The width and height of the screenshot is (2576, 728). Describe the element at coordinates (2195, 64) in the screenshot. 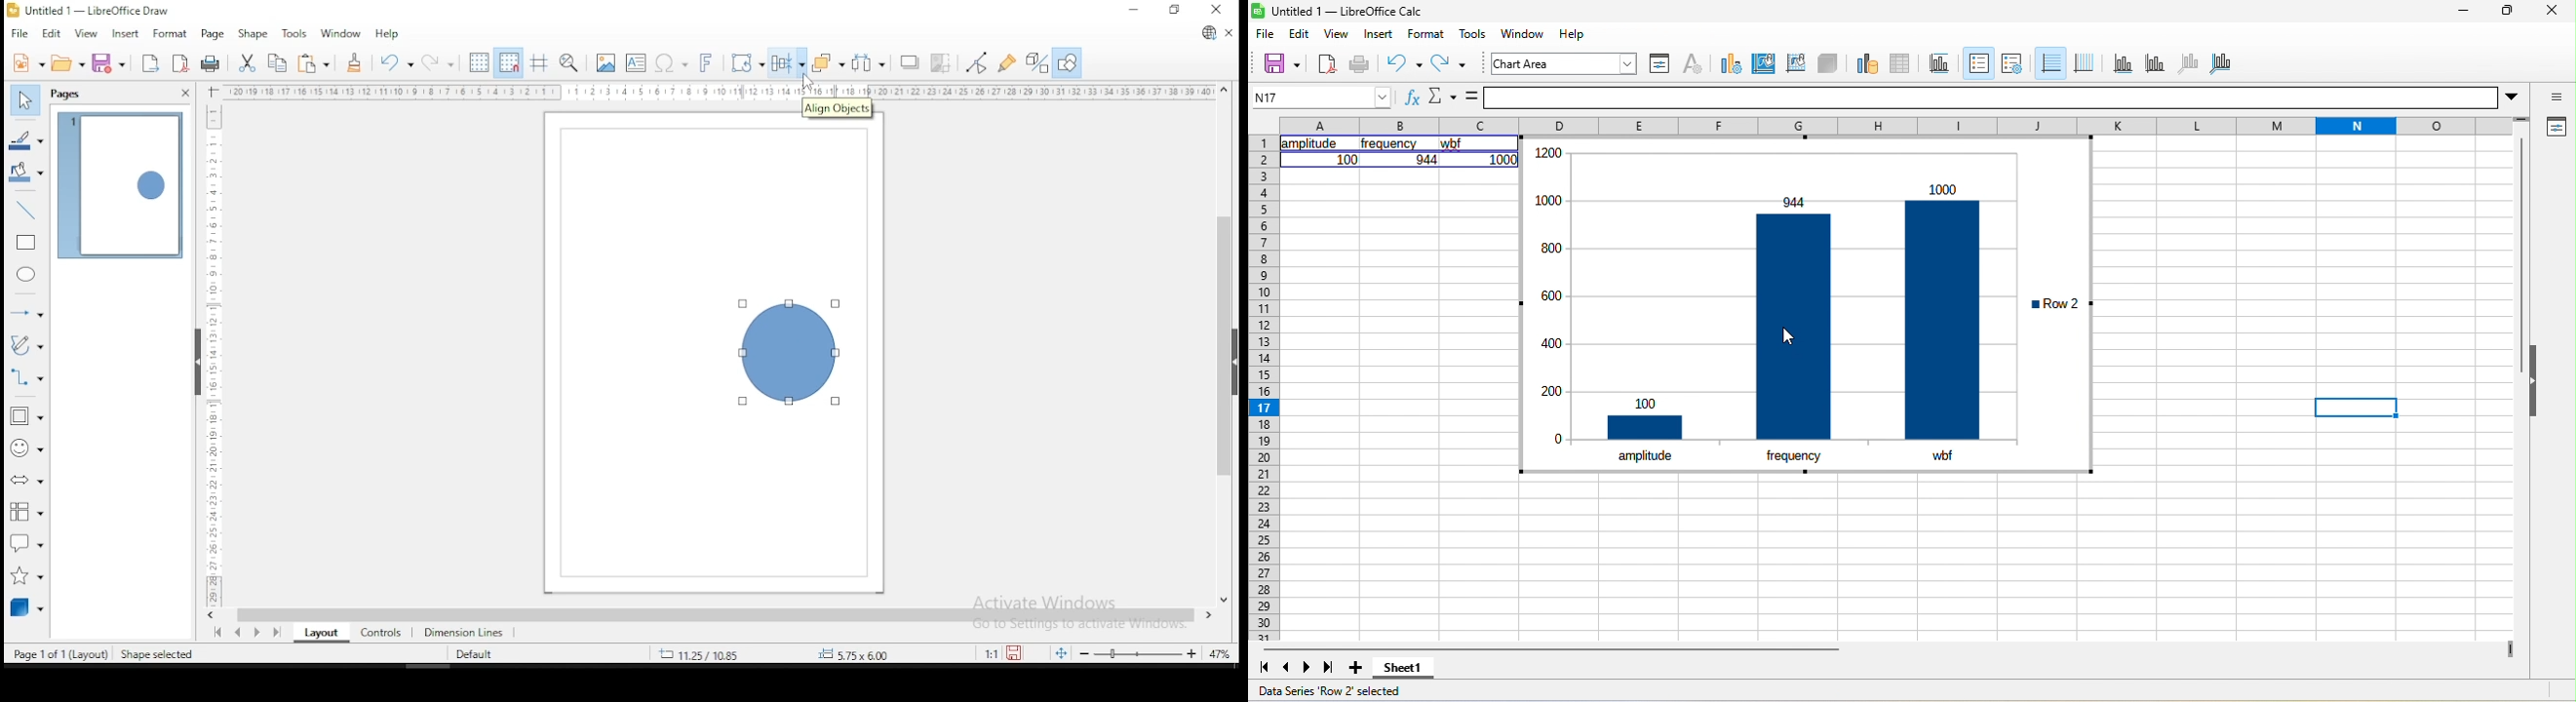

I see `z axis` at that location.